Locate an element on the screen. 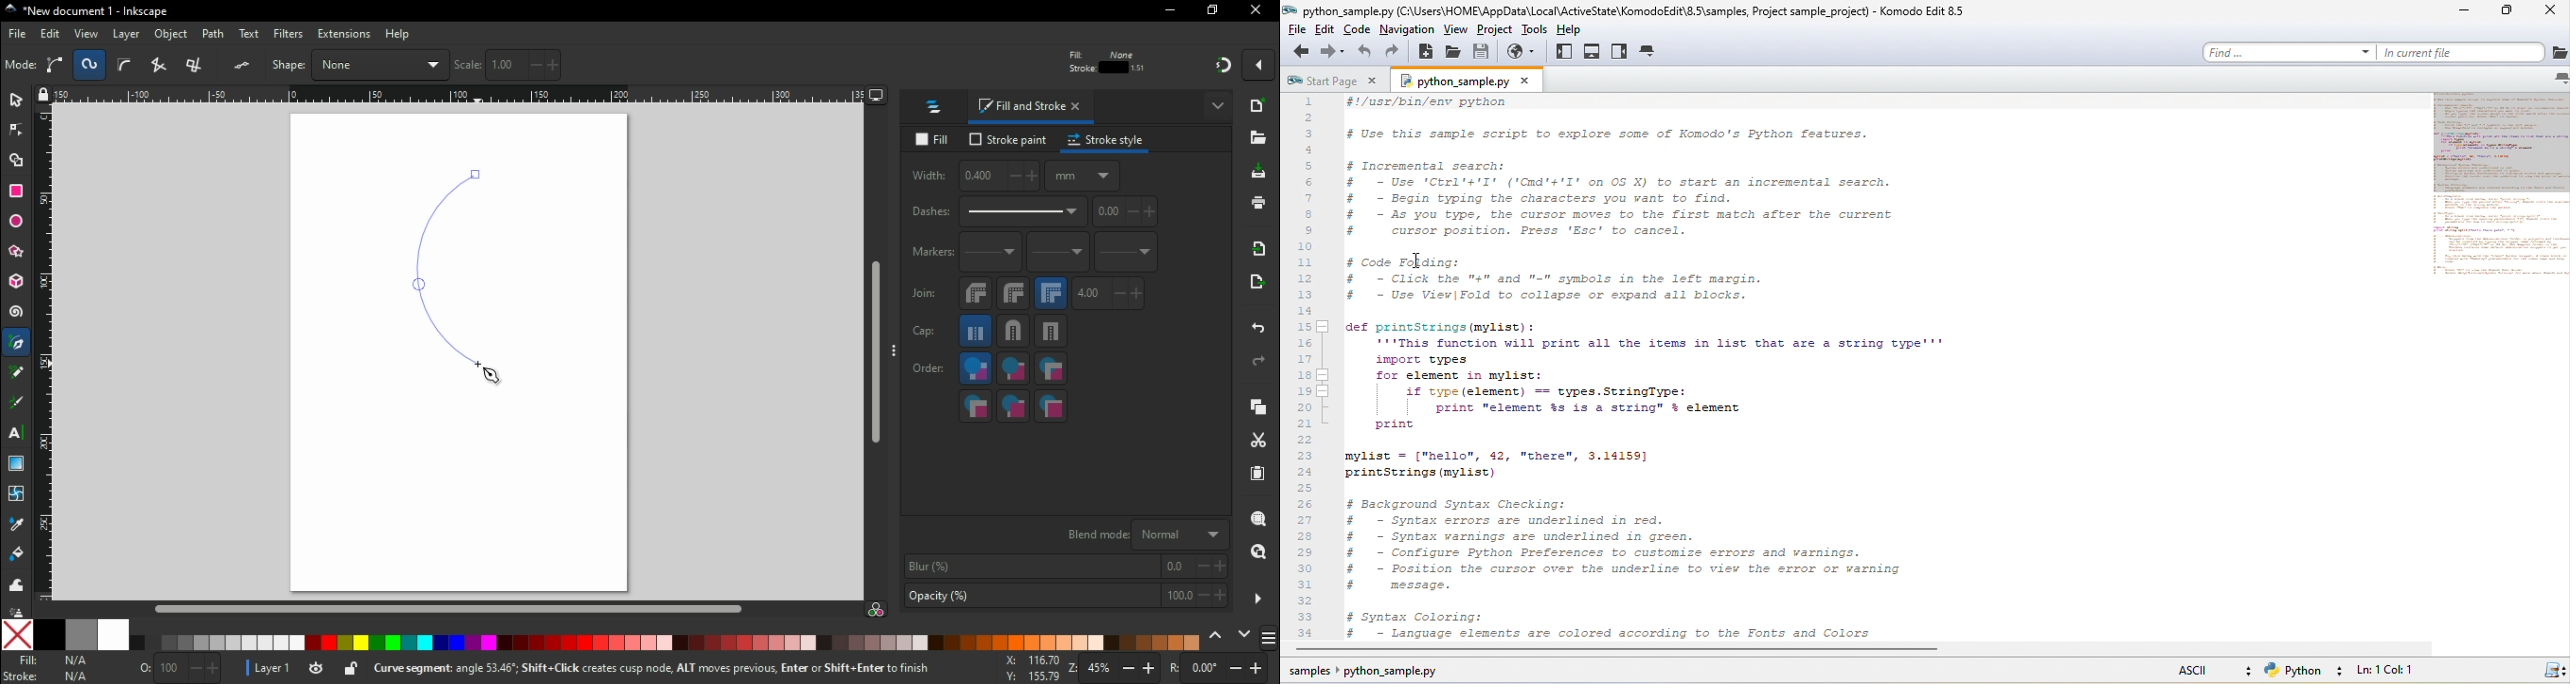 The width and height of the screenshot is (2576, 700). stroke paint is located at coordinates (1006, 141).